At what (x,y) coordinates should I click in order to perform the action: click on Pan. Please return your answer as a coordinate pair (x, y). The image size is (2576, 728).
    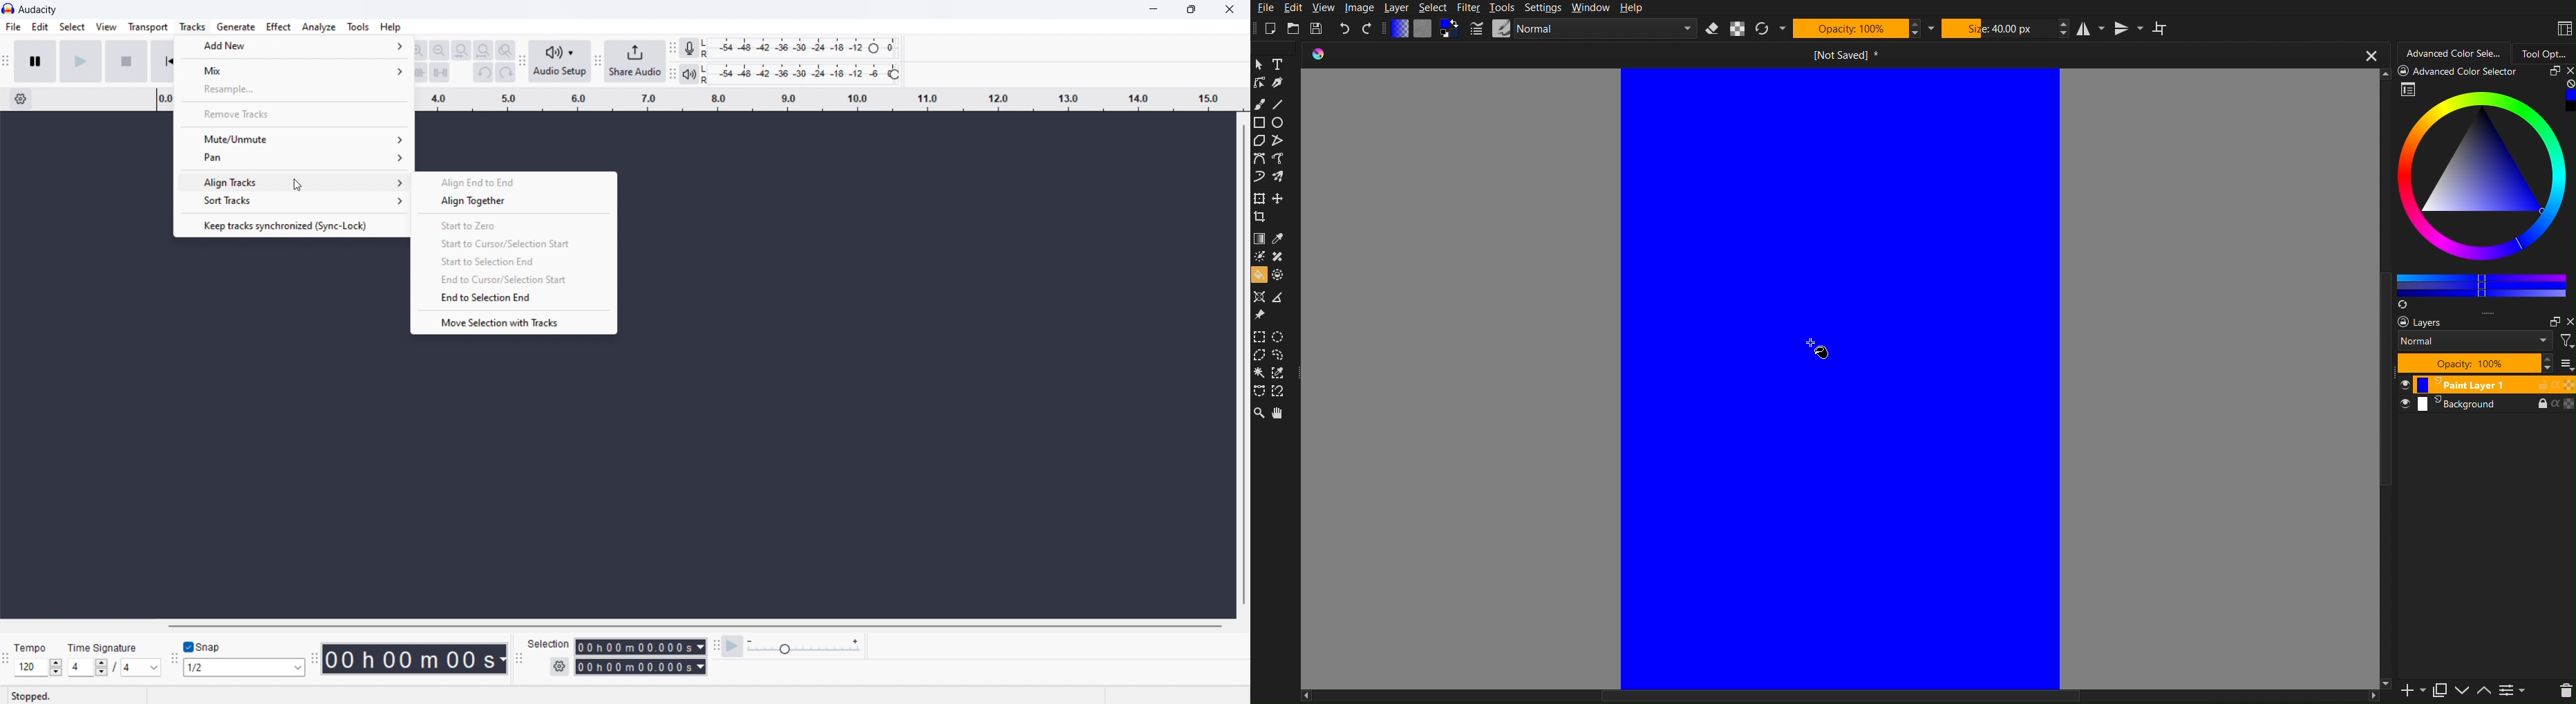
    Looking at the image, I should click on (1281, 414).